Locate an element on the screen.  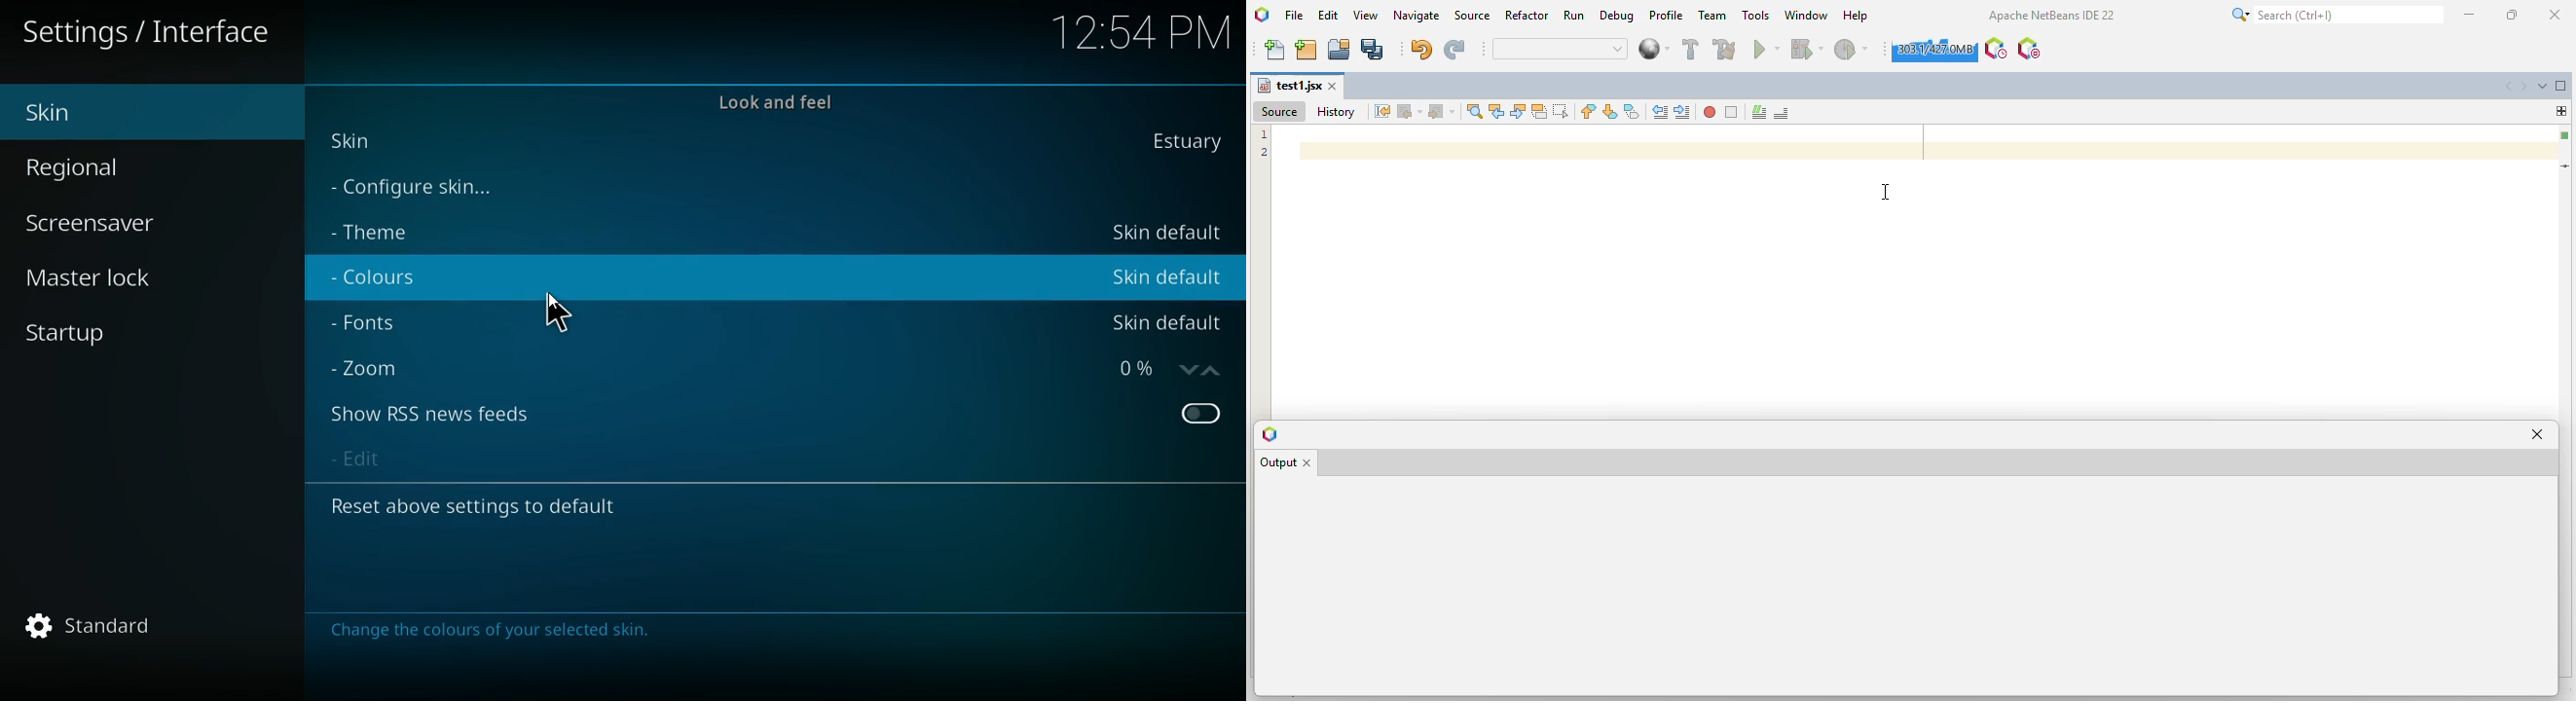
edit is located at coordinates (368, 461).